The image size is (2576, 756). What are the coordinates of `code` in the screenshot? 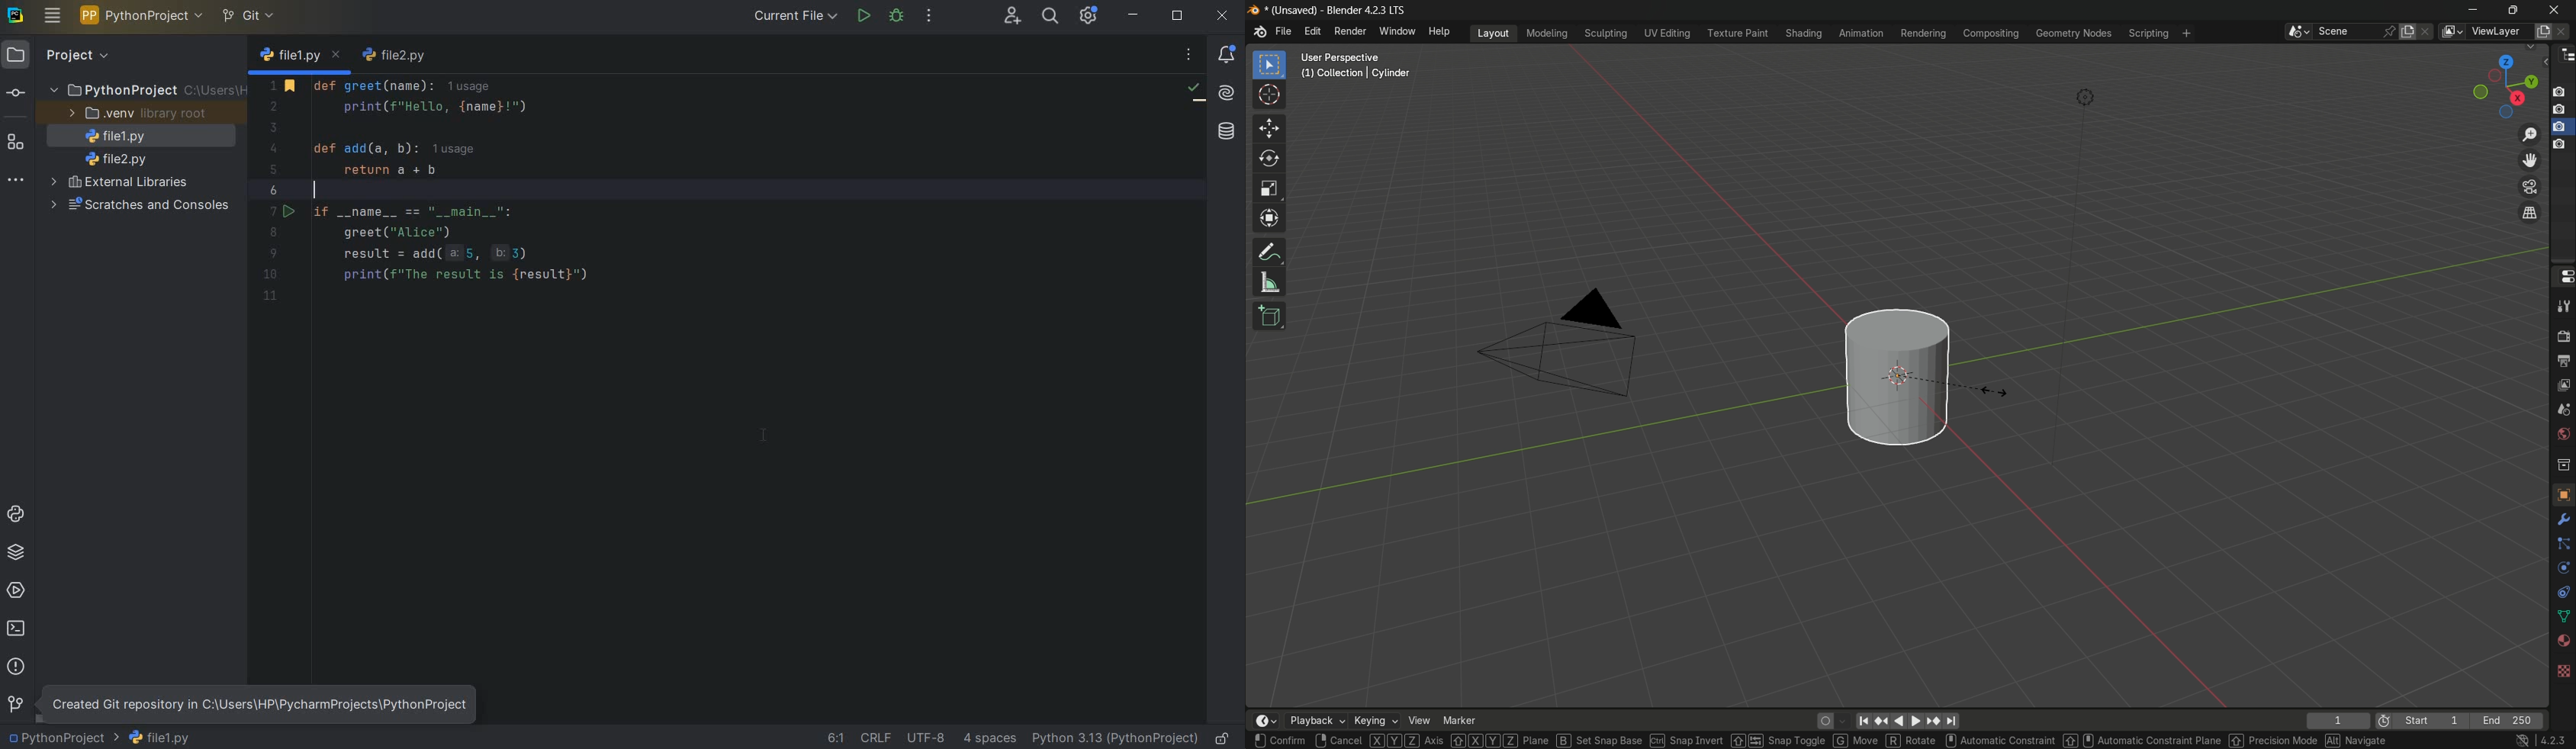 It's located at (482, 185).